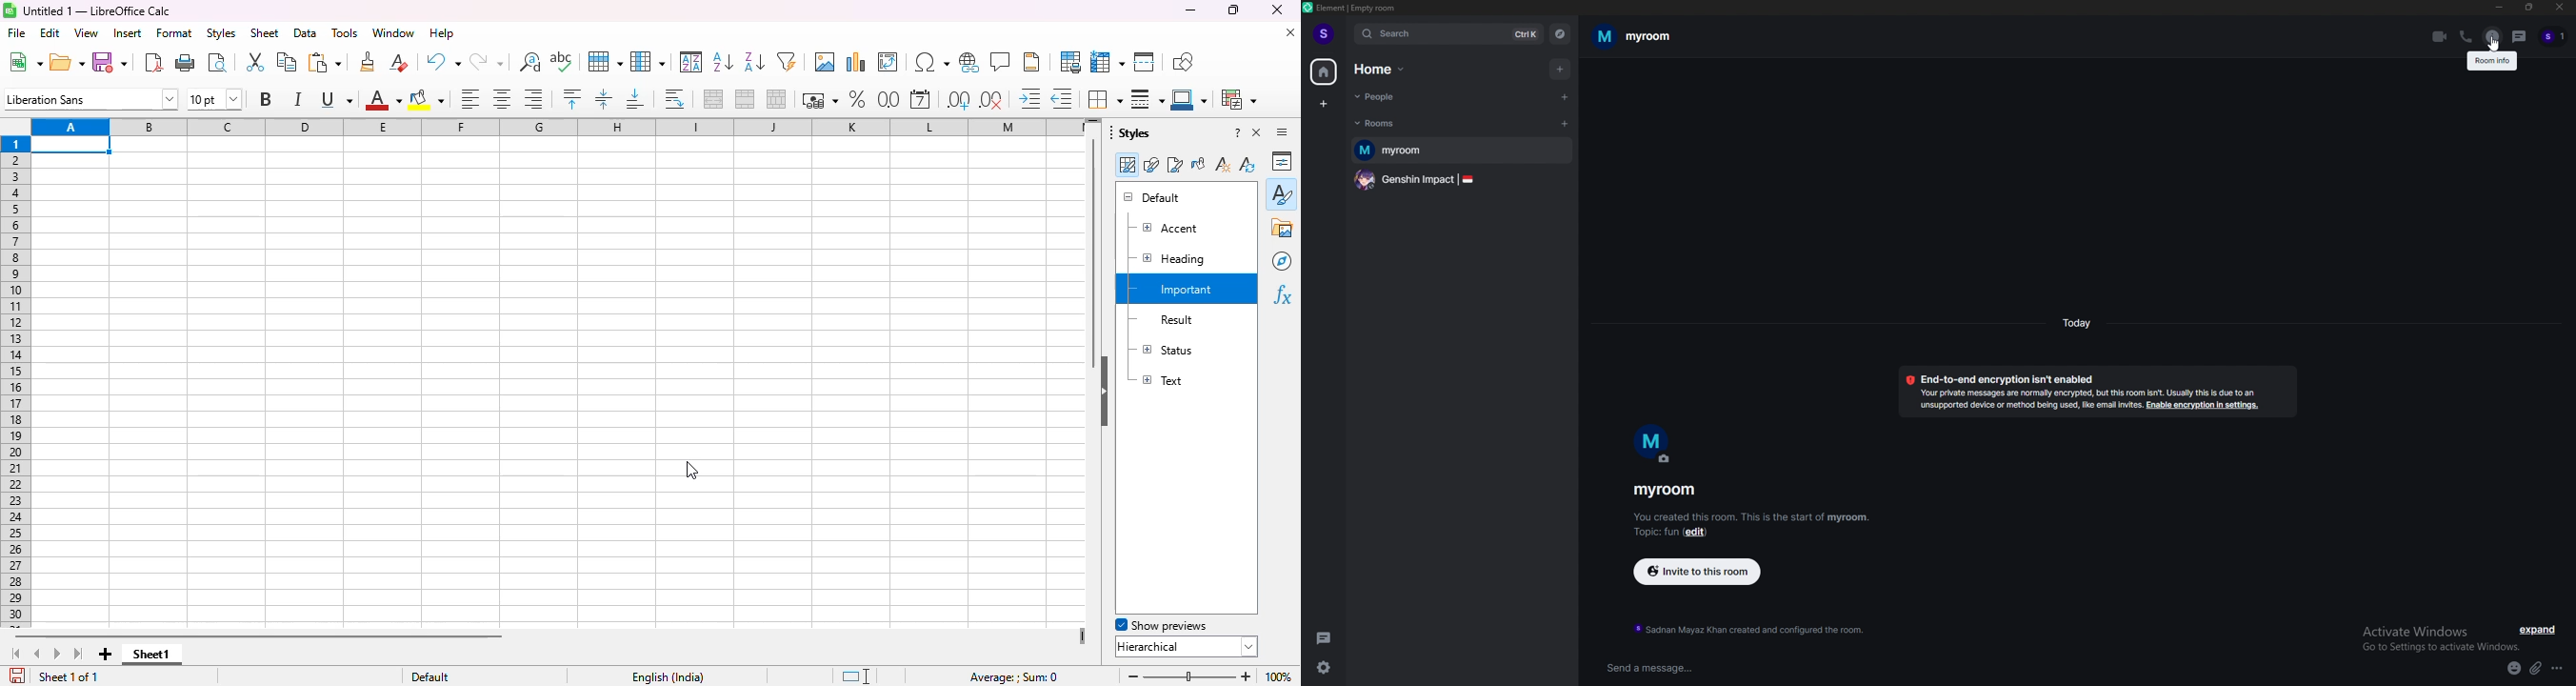 Image resolution: width=2576 pixels, height=700 pixels. Describe the element at coordinates (2541, 631) in the screenshot. I see `expand` at that location.